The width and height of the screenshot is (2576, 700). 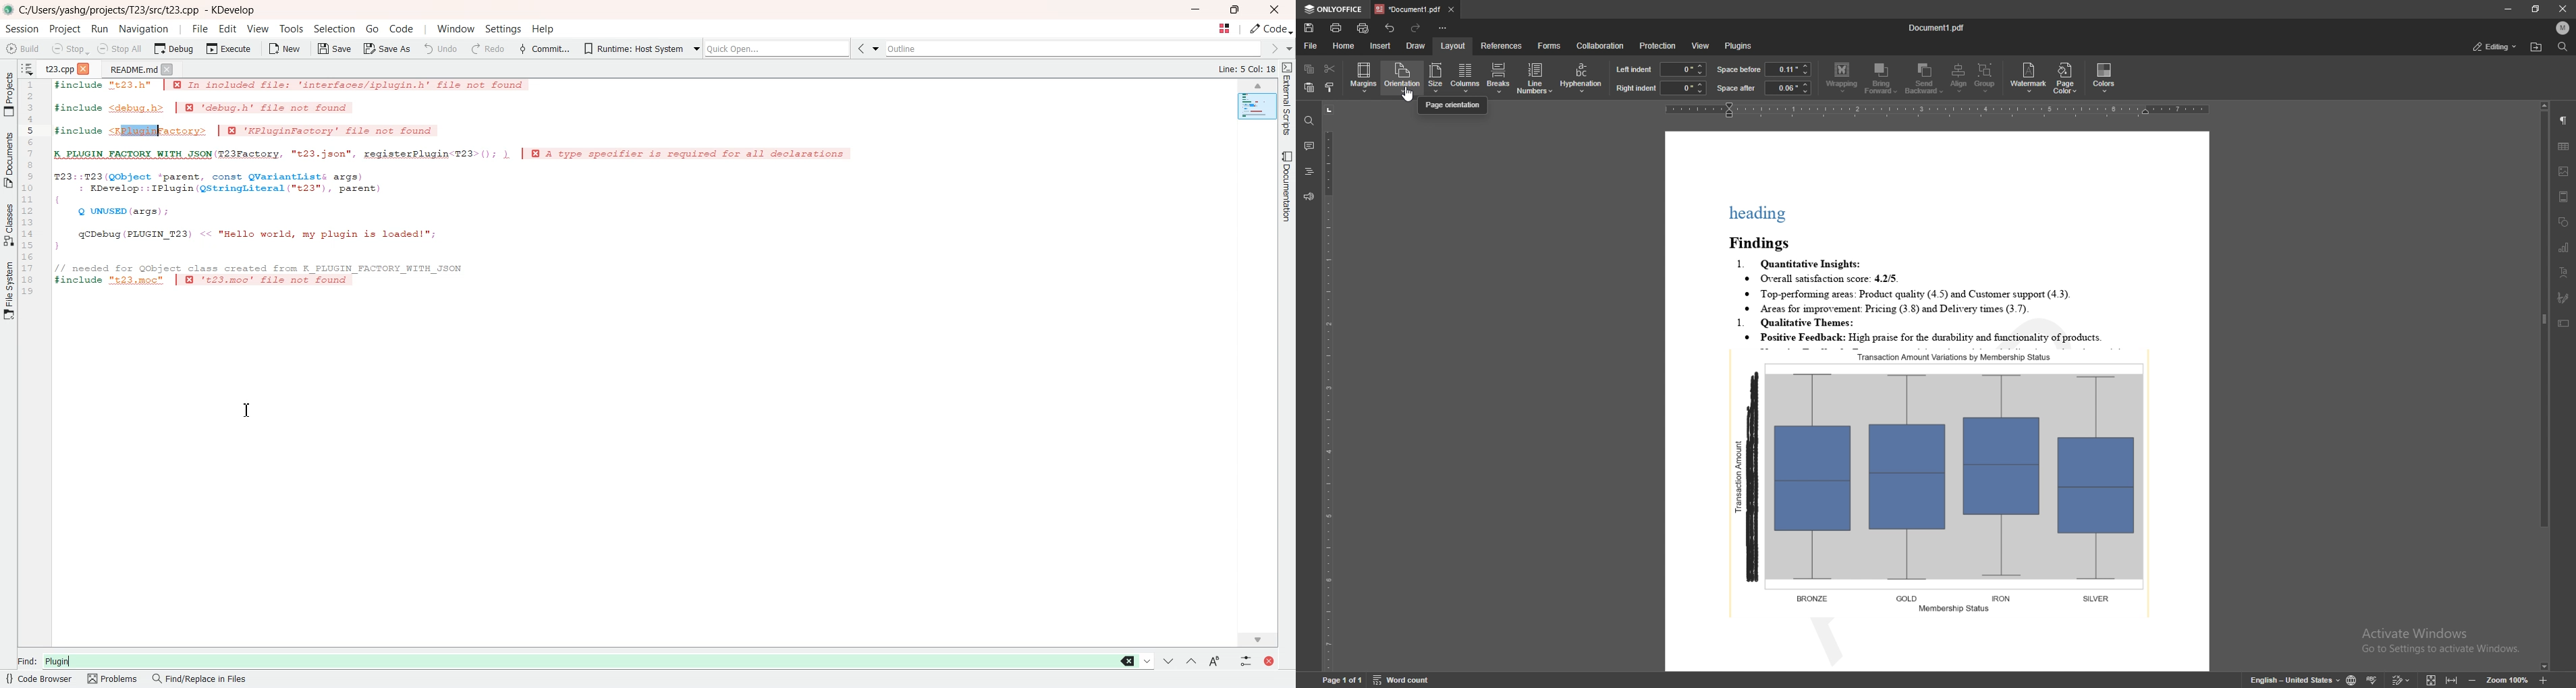 I want to click on collaboration, so click(x=1603, y=45).